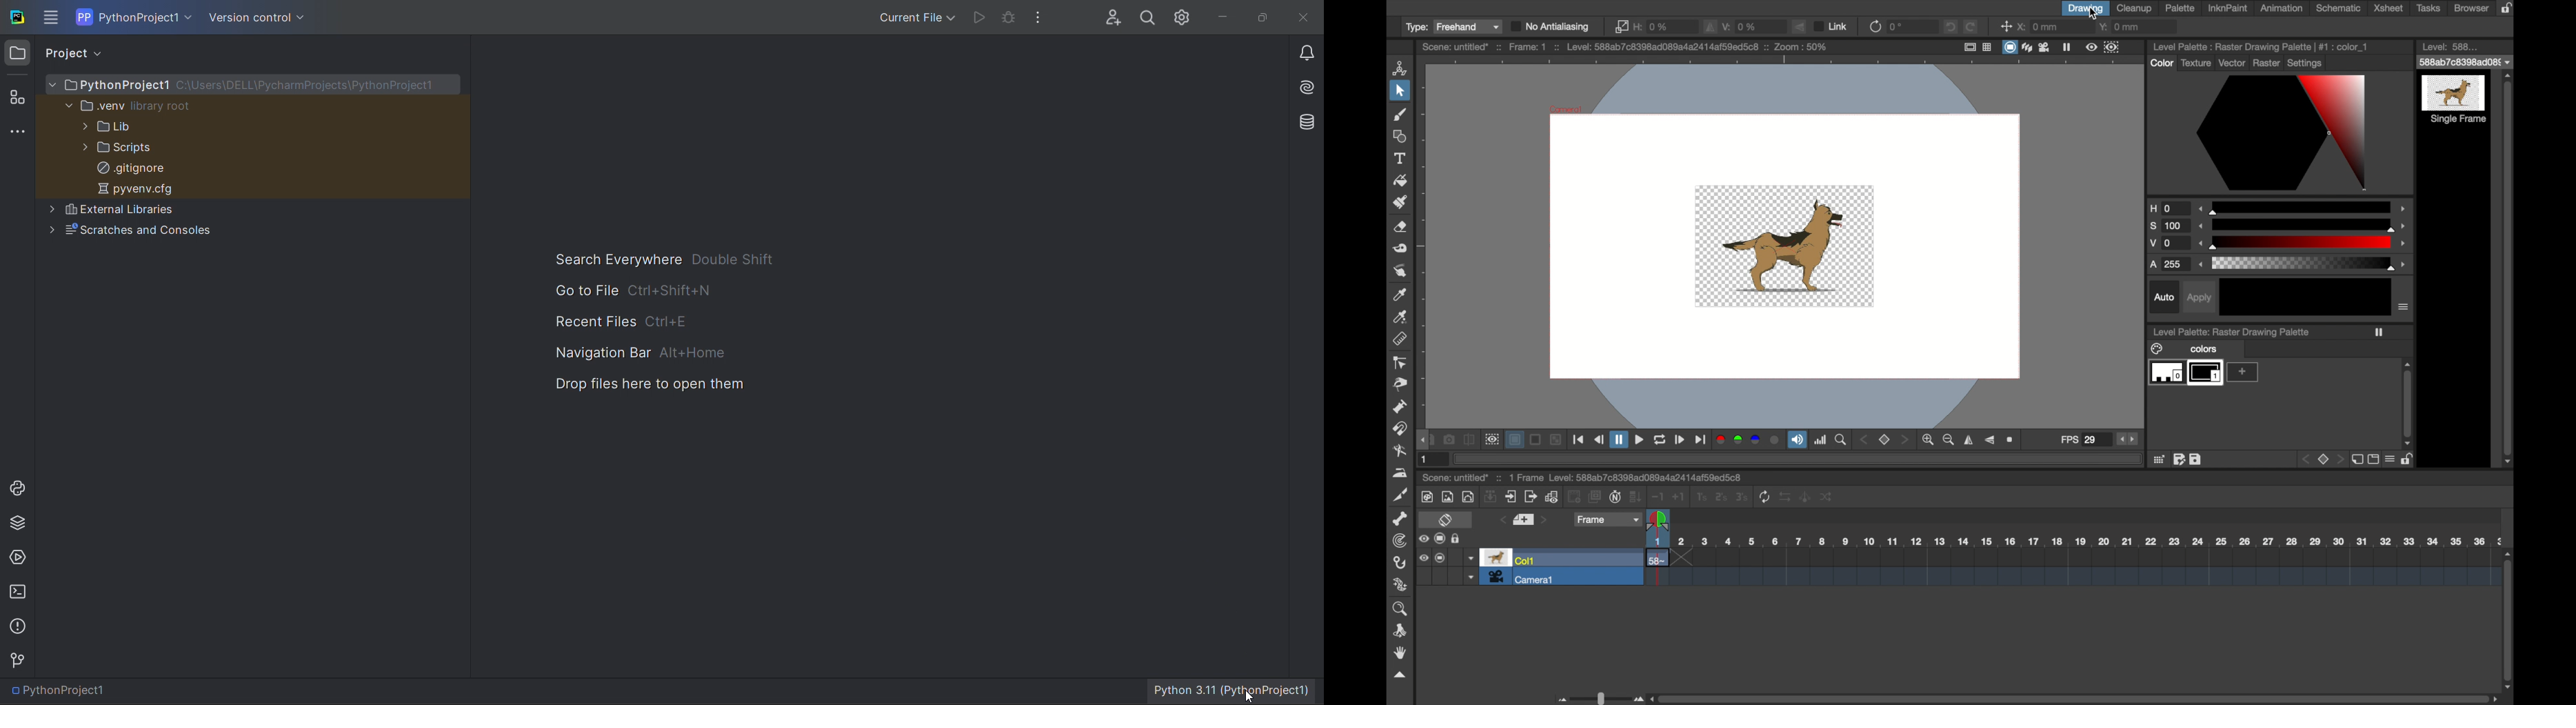 The height and width of the screenshot is (728, 2576). I want to click on blender tool, so click(1398, 451).